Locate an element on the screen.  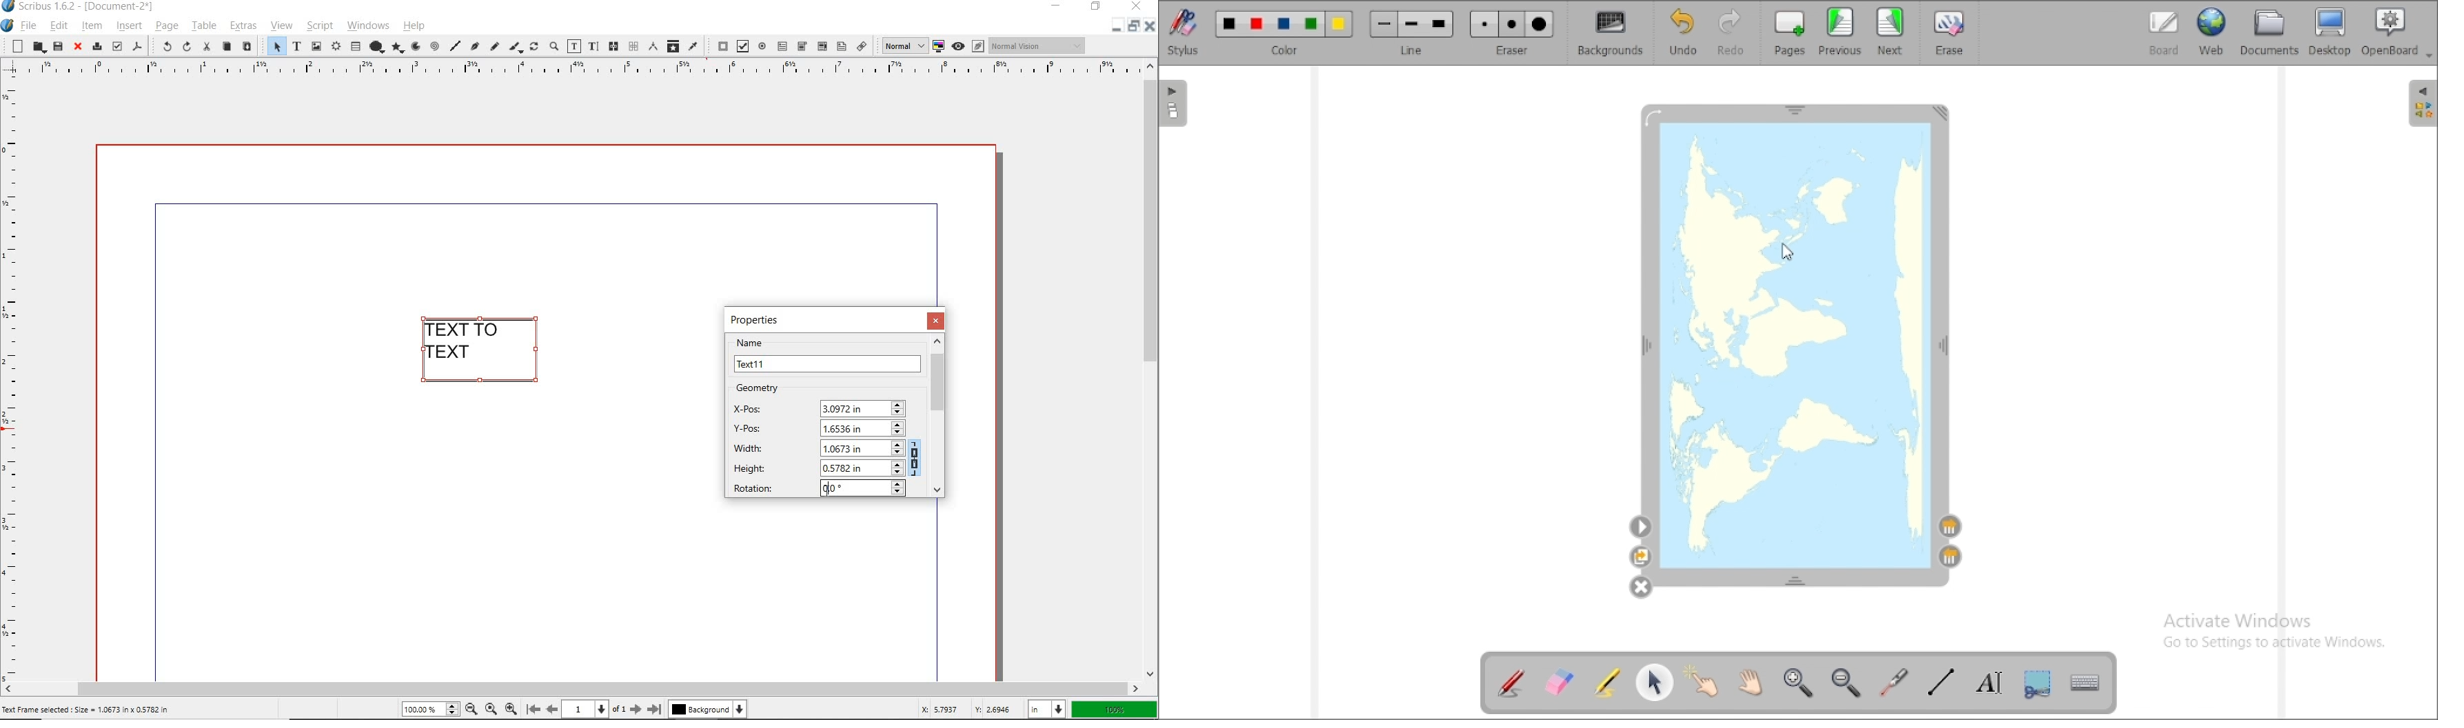
preflight verifier is located at coordinates (117, 48).